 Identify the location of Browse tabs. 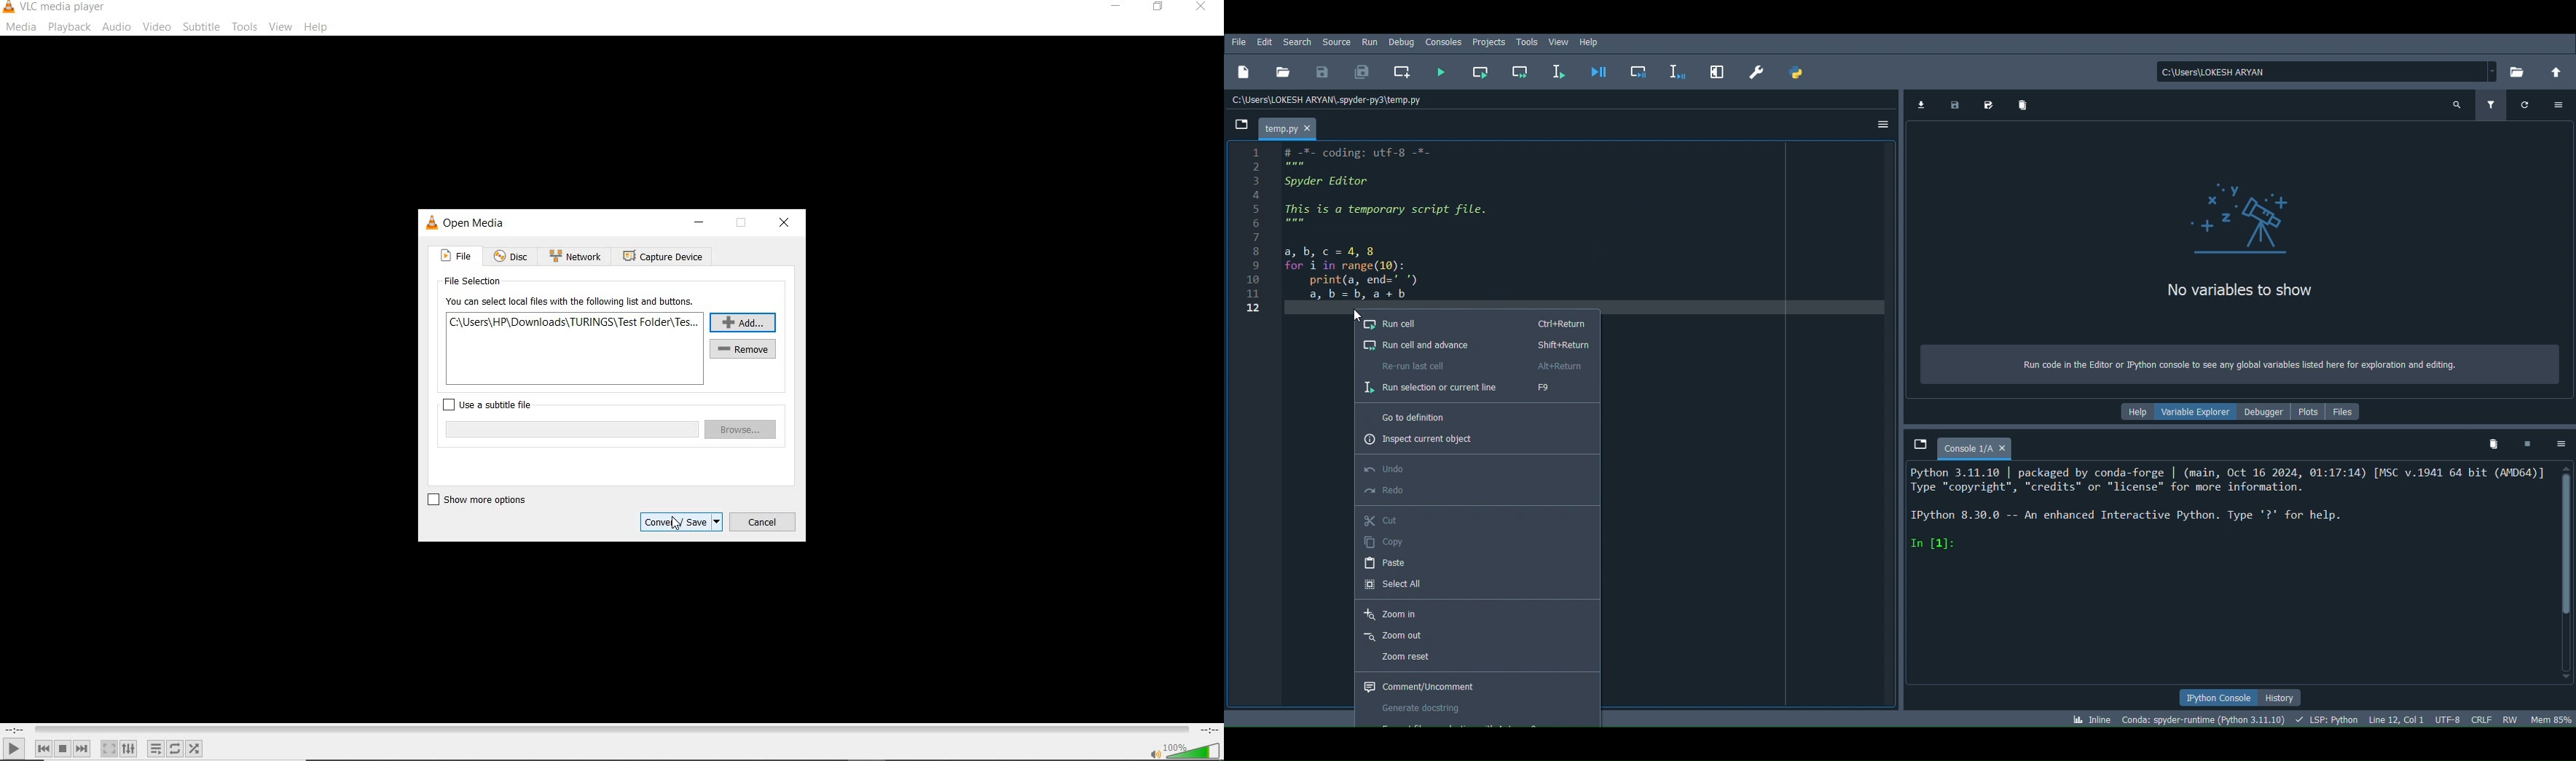
(1241, 124).